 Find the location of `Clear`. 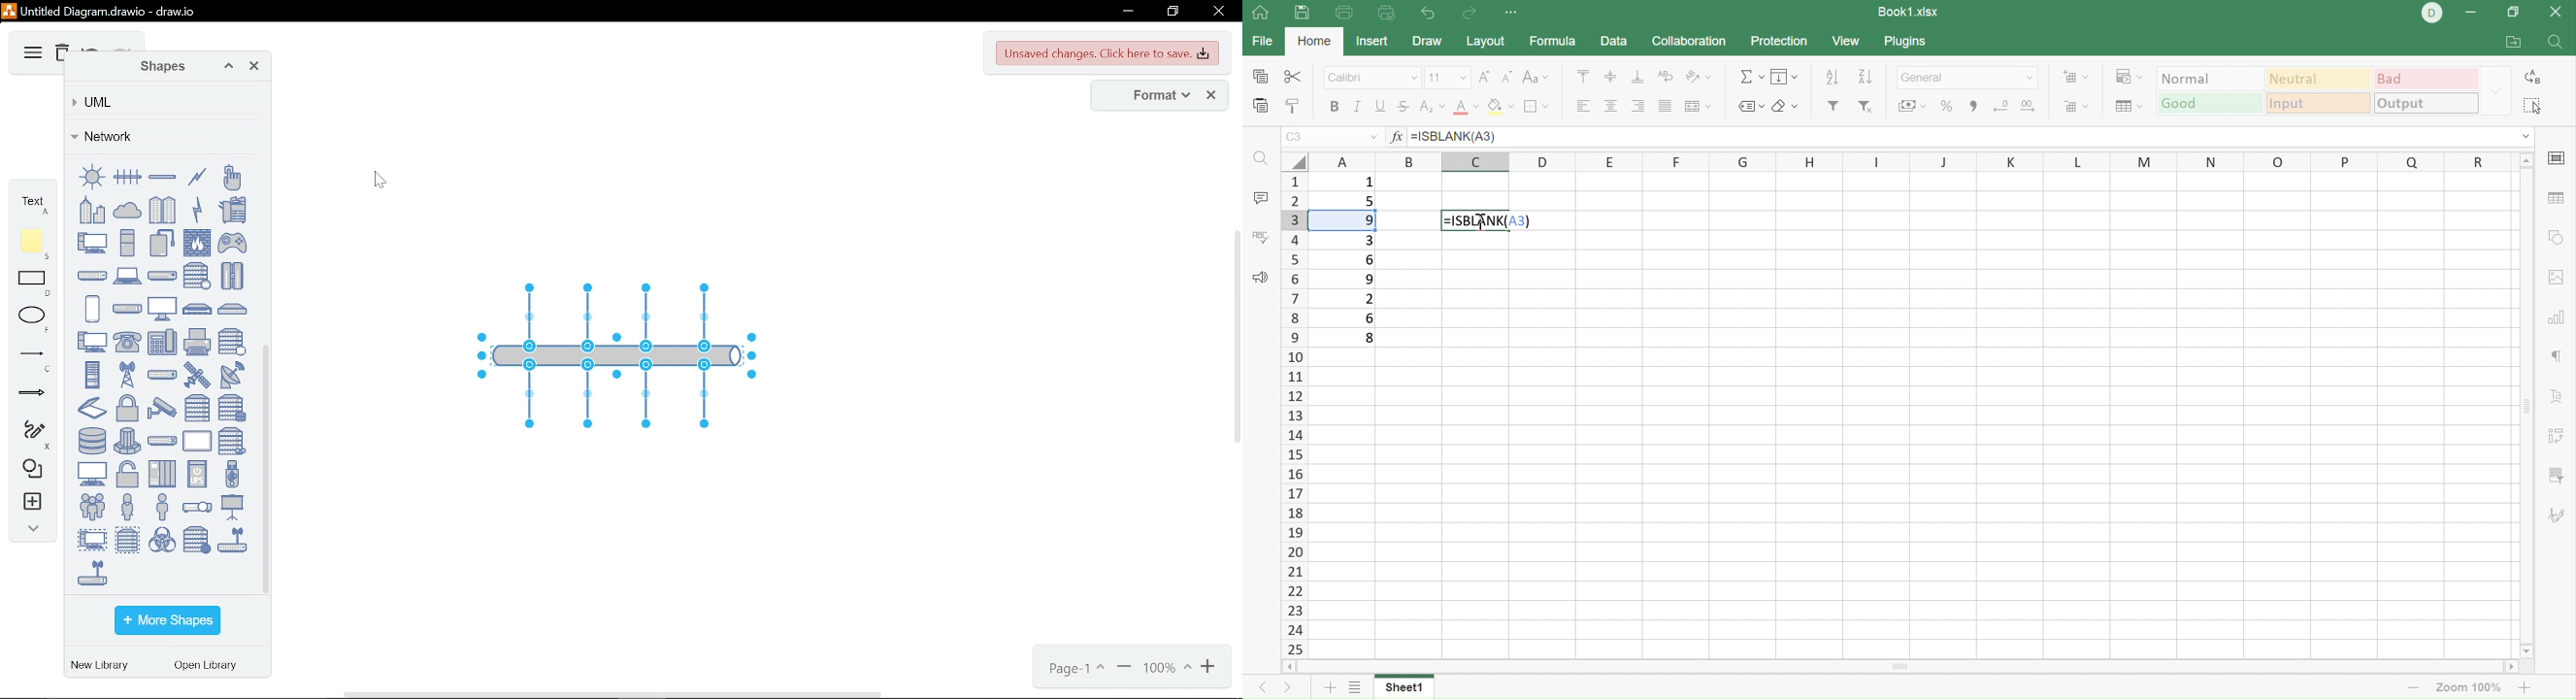

Clear is located at coordinates (1785, 105).